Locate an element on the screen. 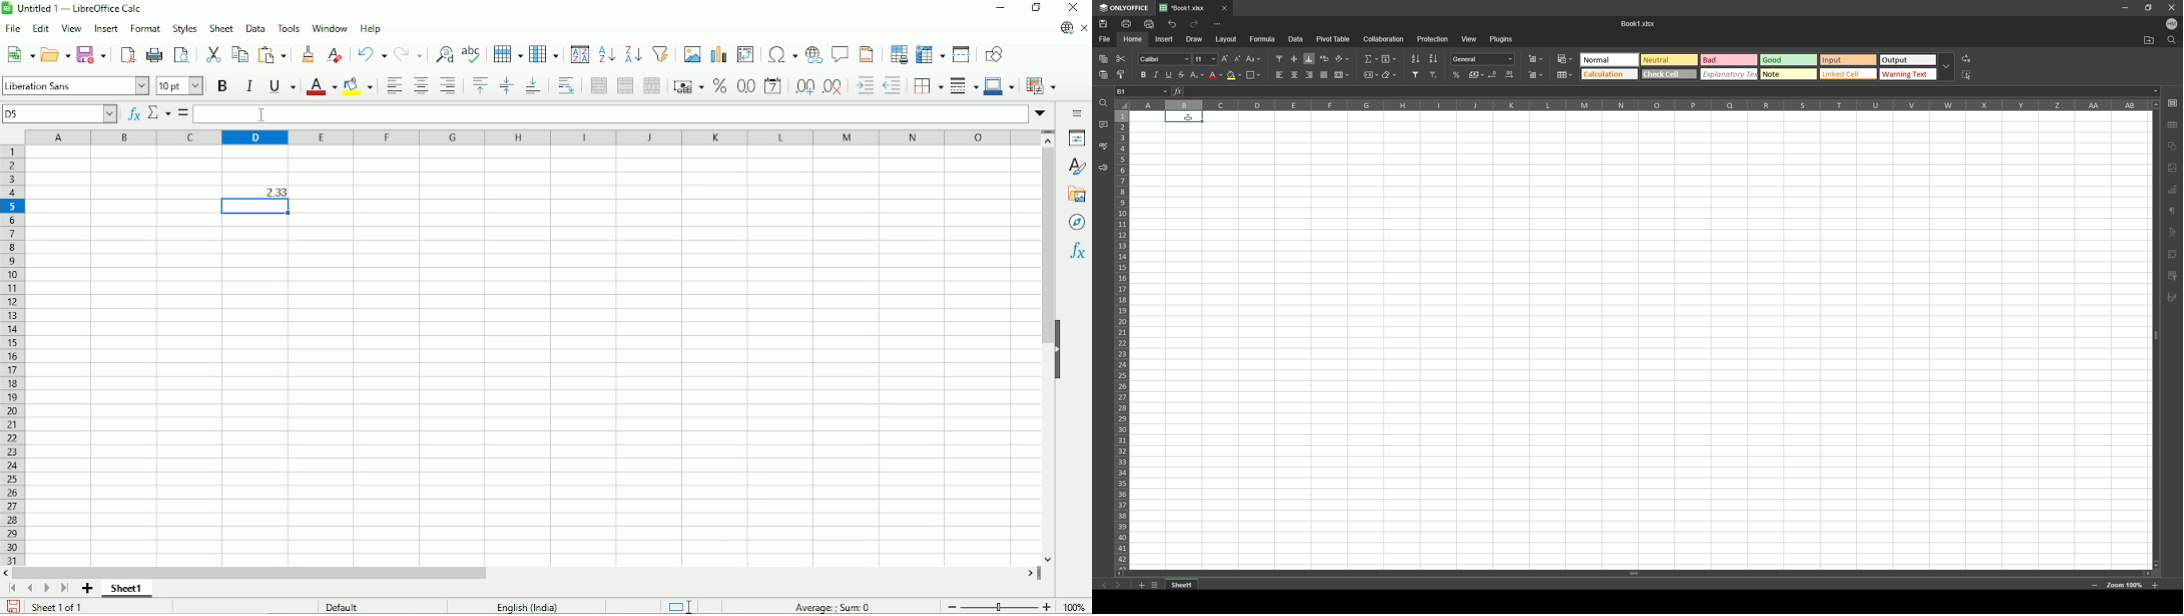 The height and width of the screenshot is (616, 2184). Input is located at coordinates (1850, 60).